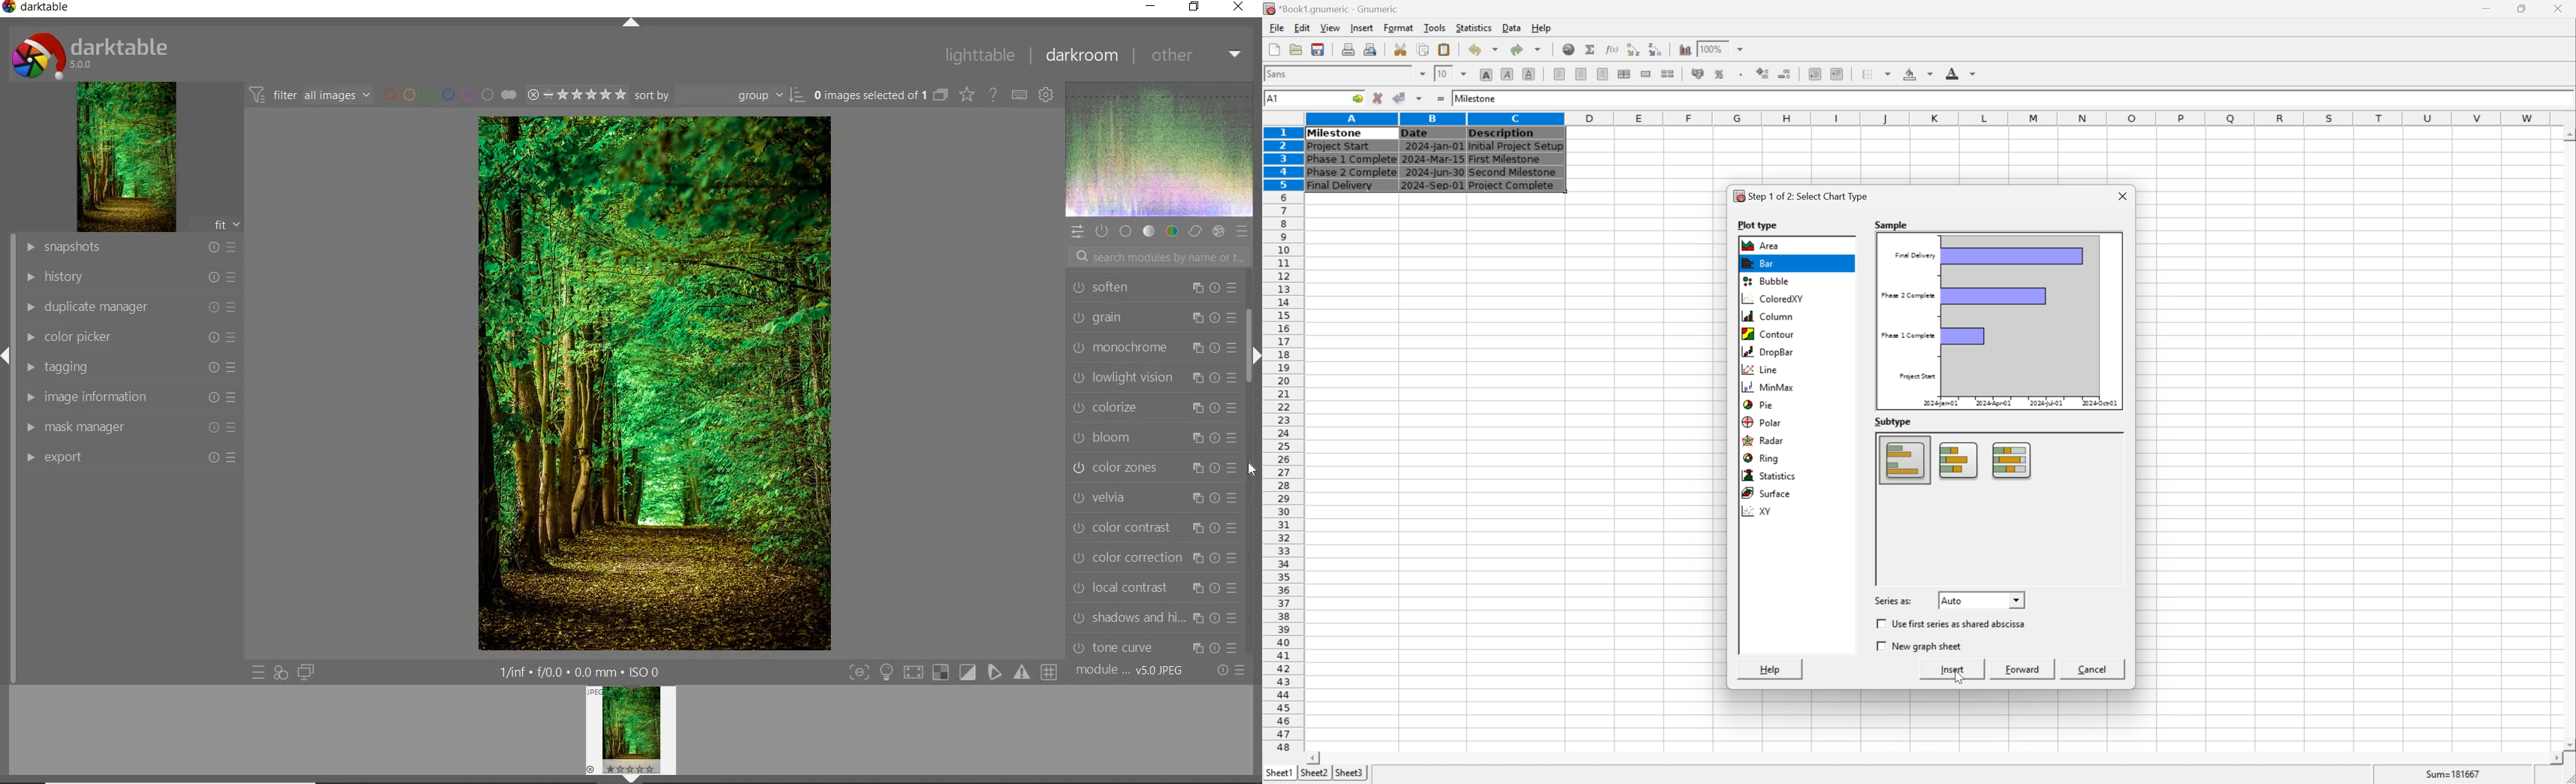  What do you see at coordinates (718, 95) in the screenshot?
I see `SORT` at bounding box center [718, 95].